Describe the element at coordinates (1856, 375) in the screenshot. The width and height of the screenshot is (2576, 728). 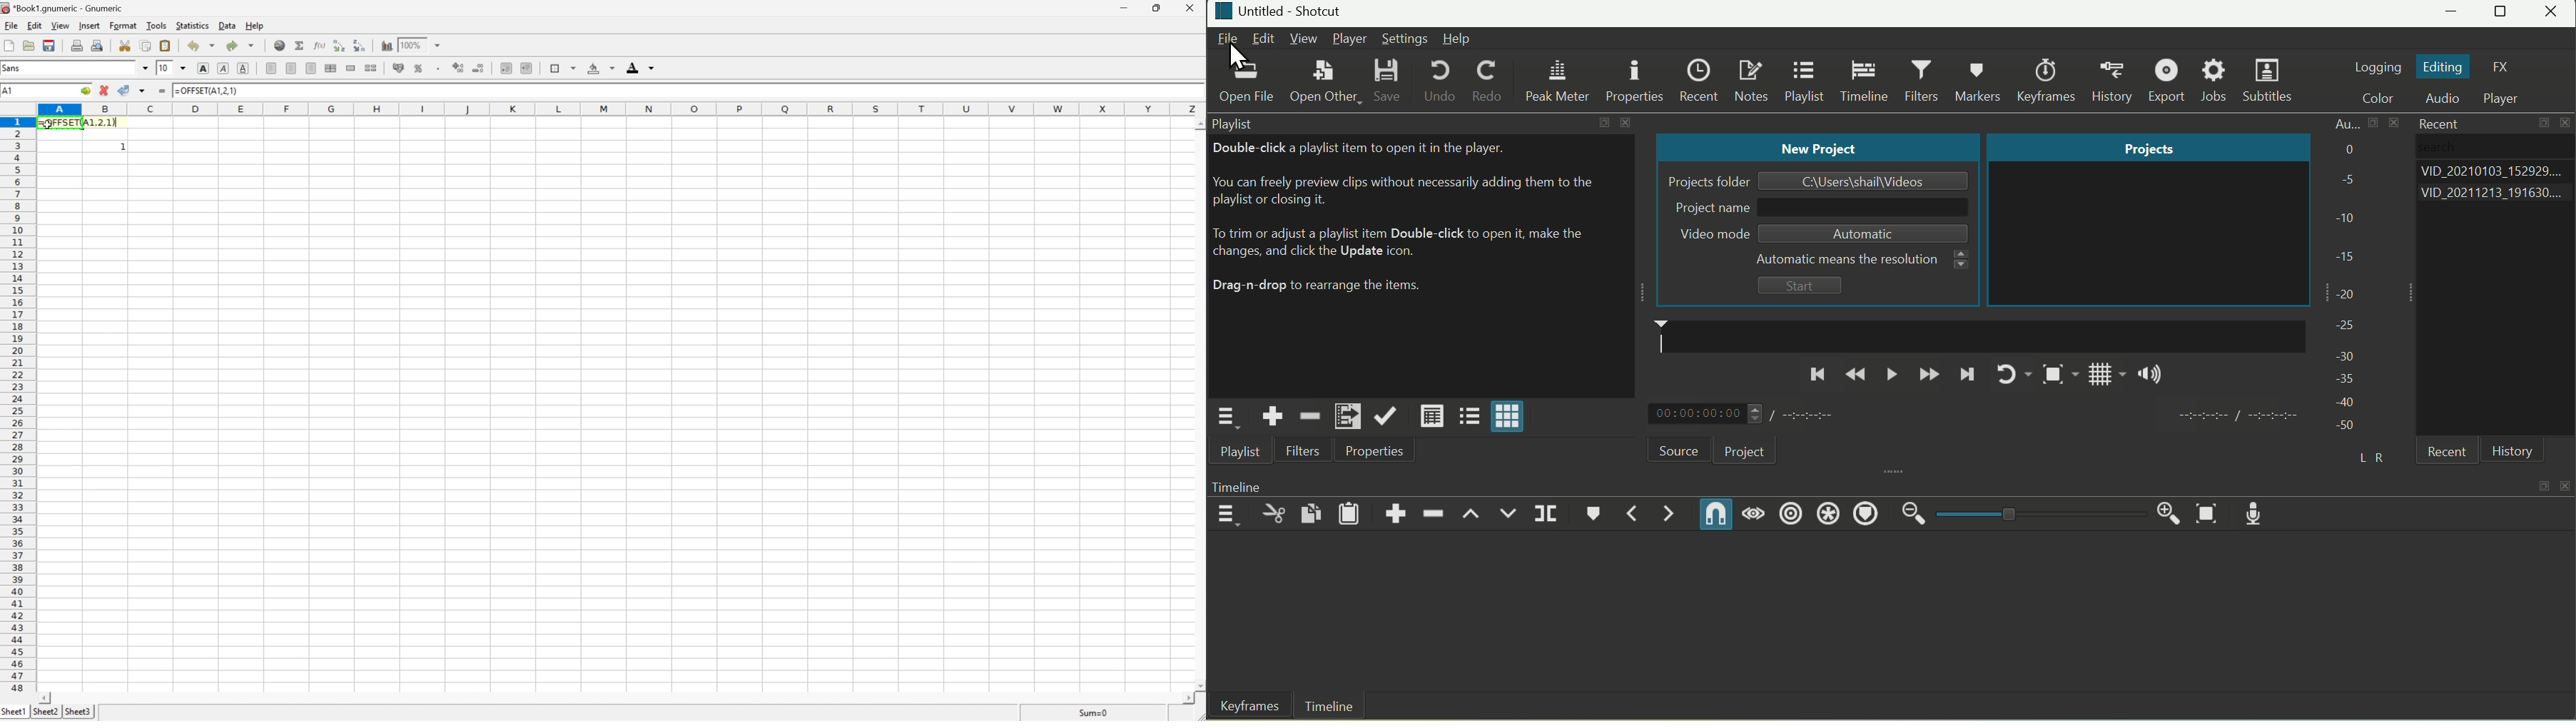
I see `Backward` at that location.